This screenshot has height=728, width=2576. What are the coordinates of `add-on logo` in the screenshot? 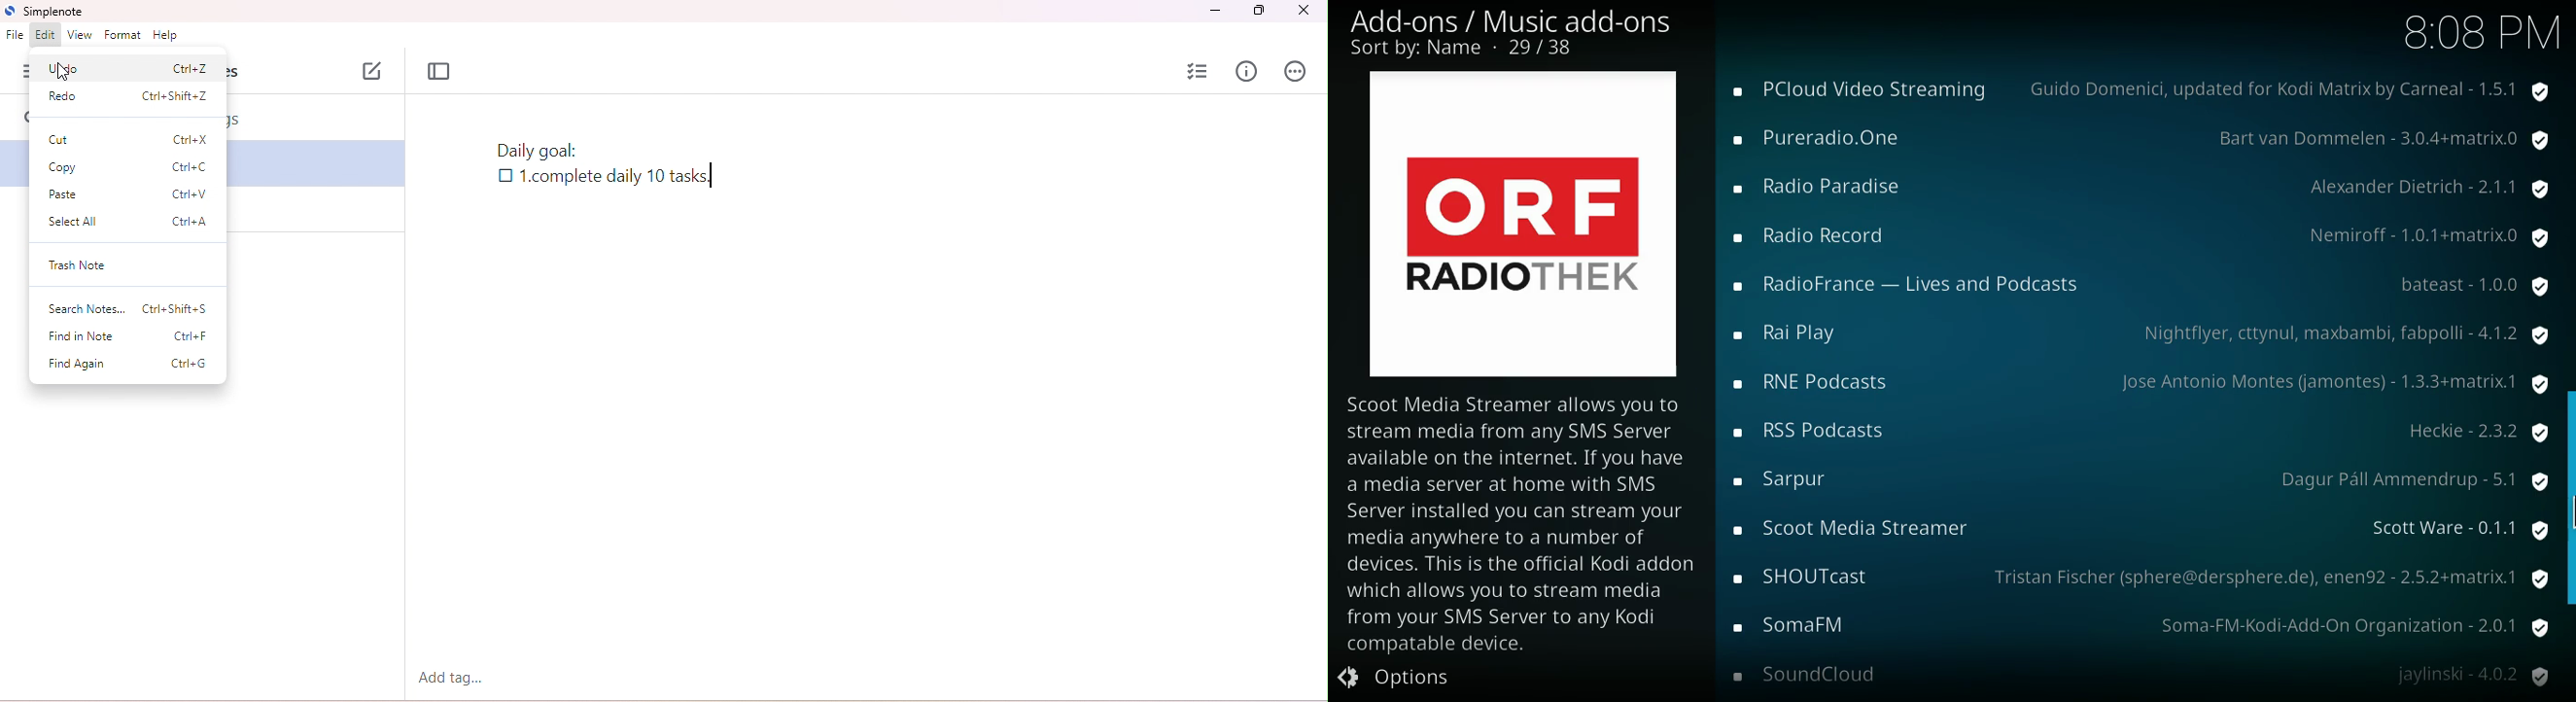 It's located at (1516, 223).